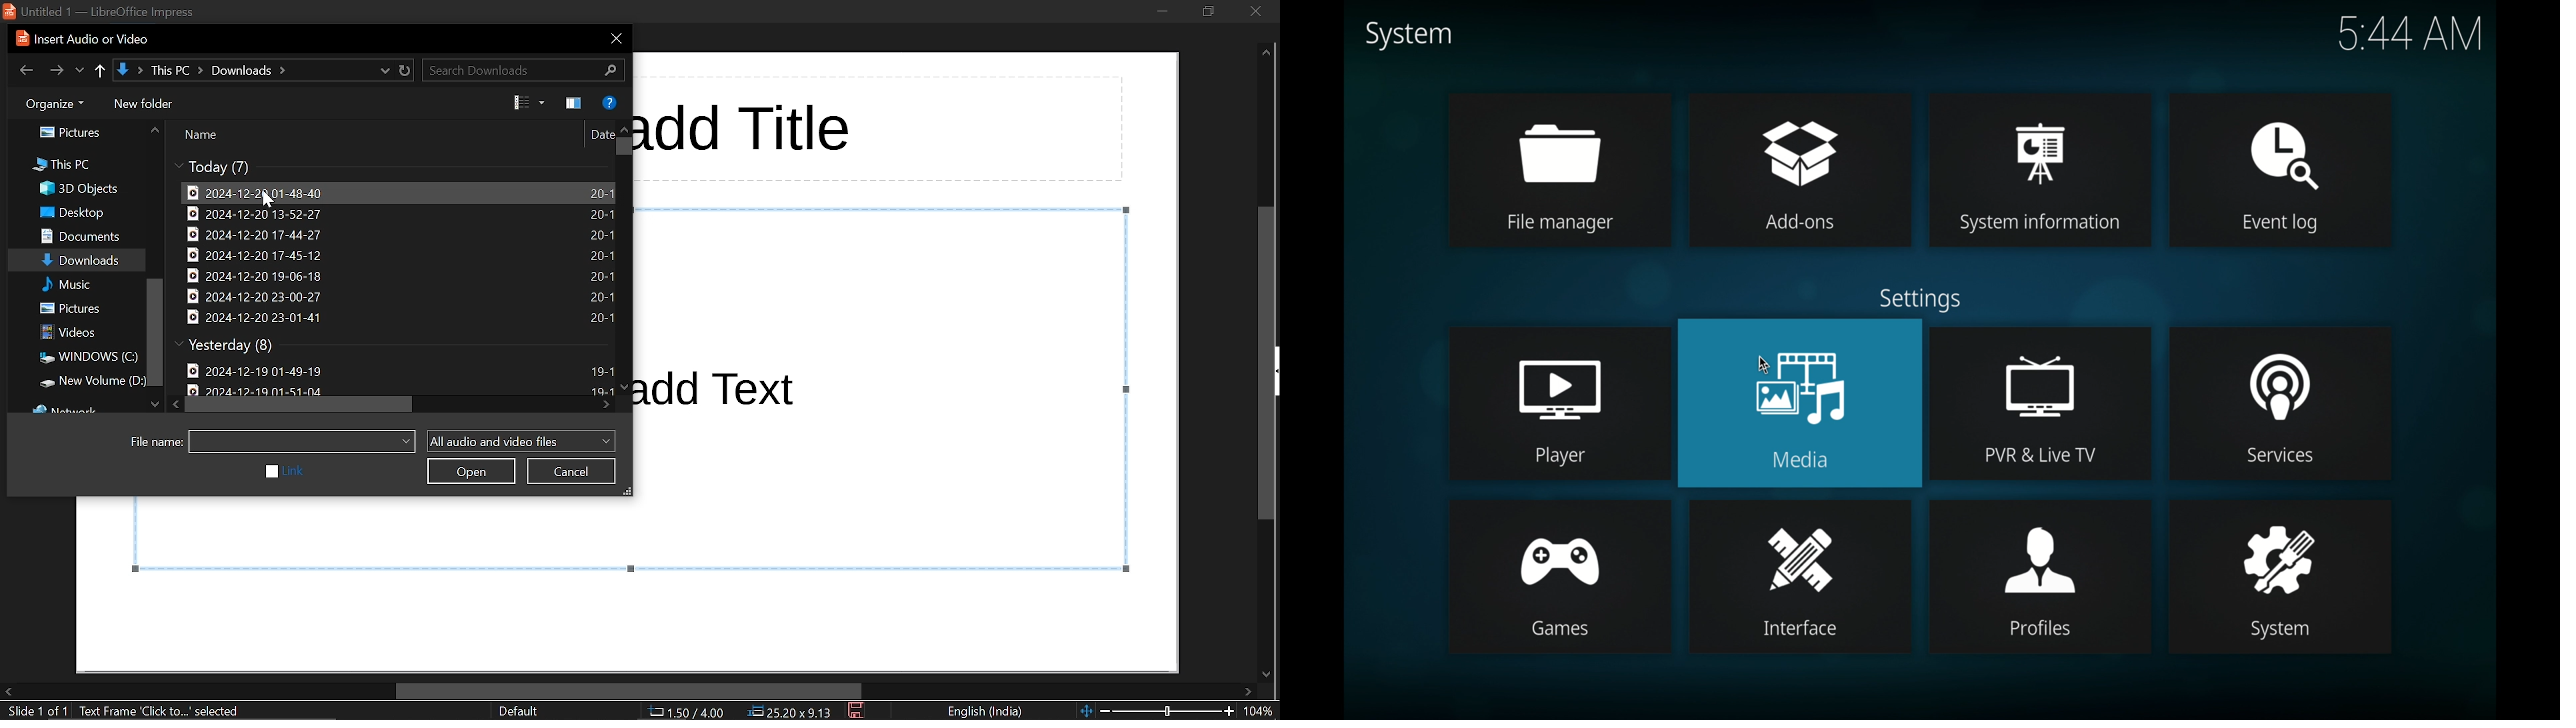 This screenshot has width=2576, height=728. What do you see at coordinates (83, 285) in the screenshot?
I see `music` at bounding box center [83, 285].